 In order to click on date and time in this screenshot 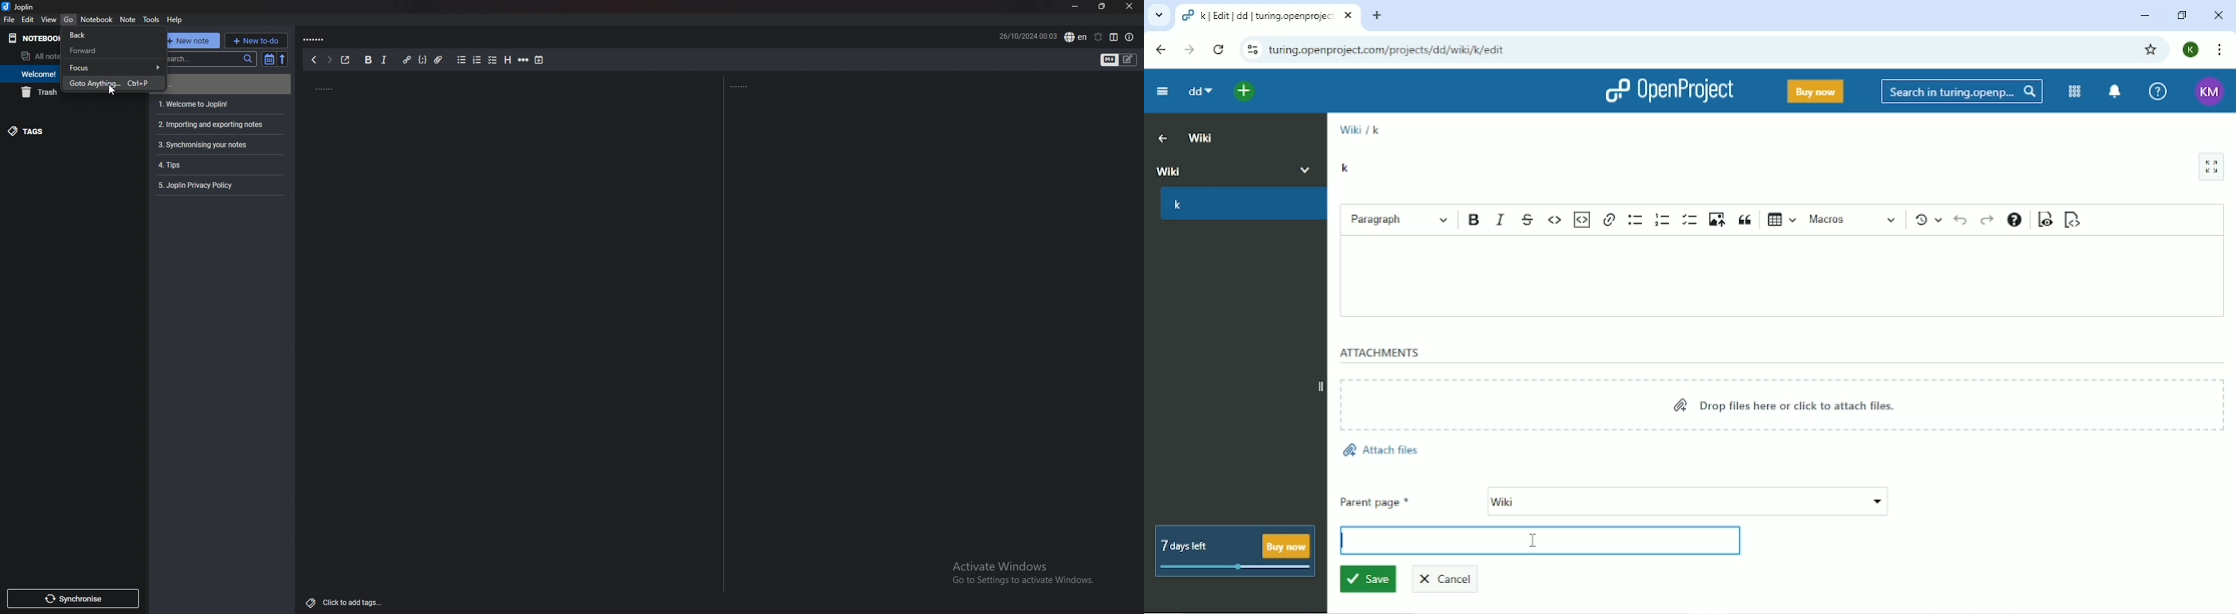, I will do `click(1028, 36)`.